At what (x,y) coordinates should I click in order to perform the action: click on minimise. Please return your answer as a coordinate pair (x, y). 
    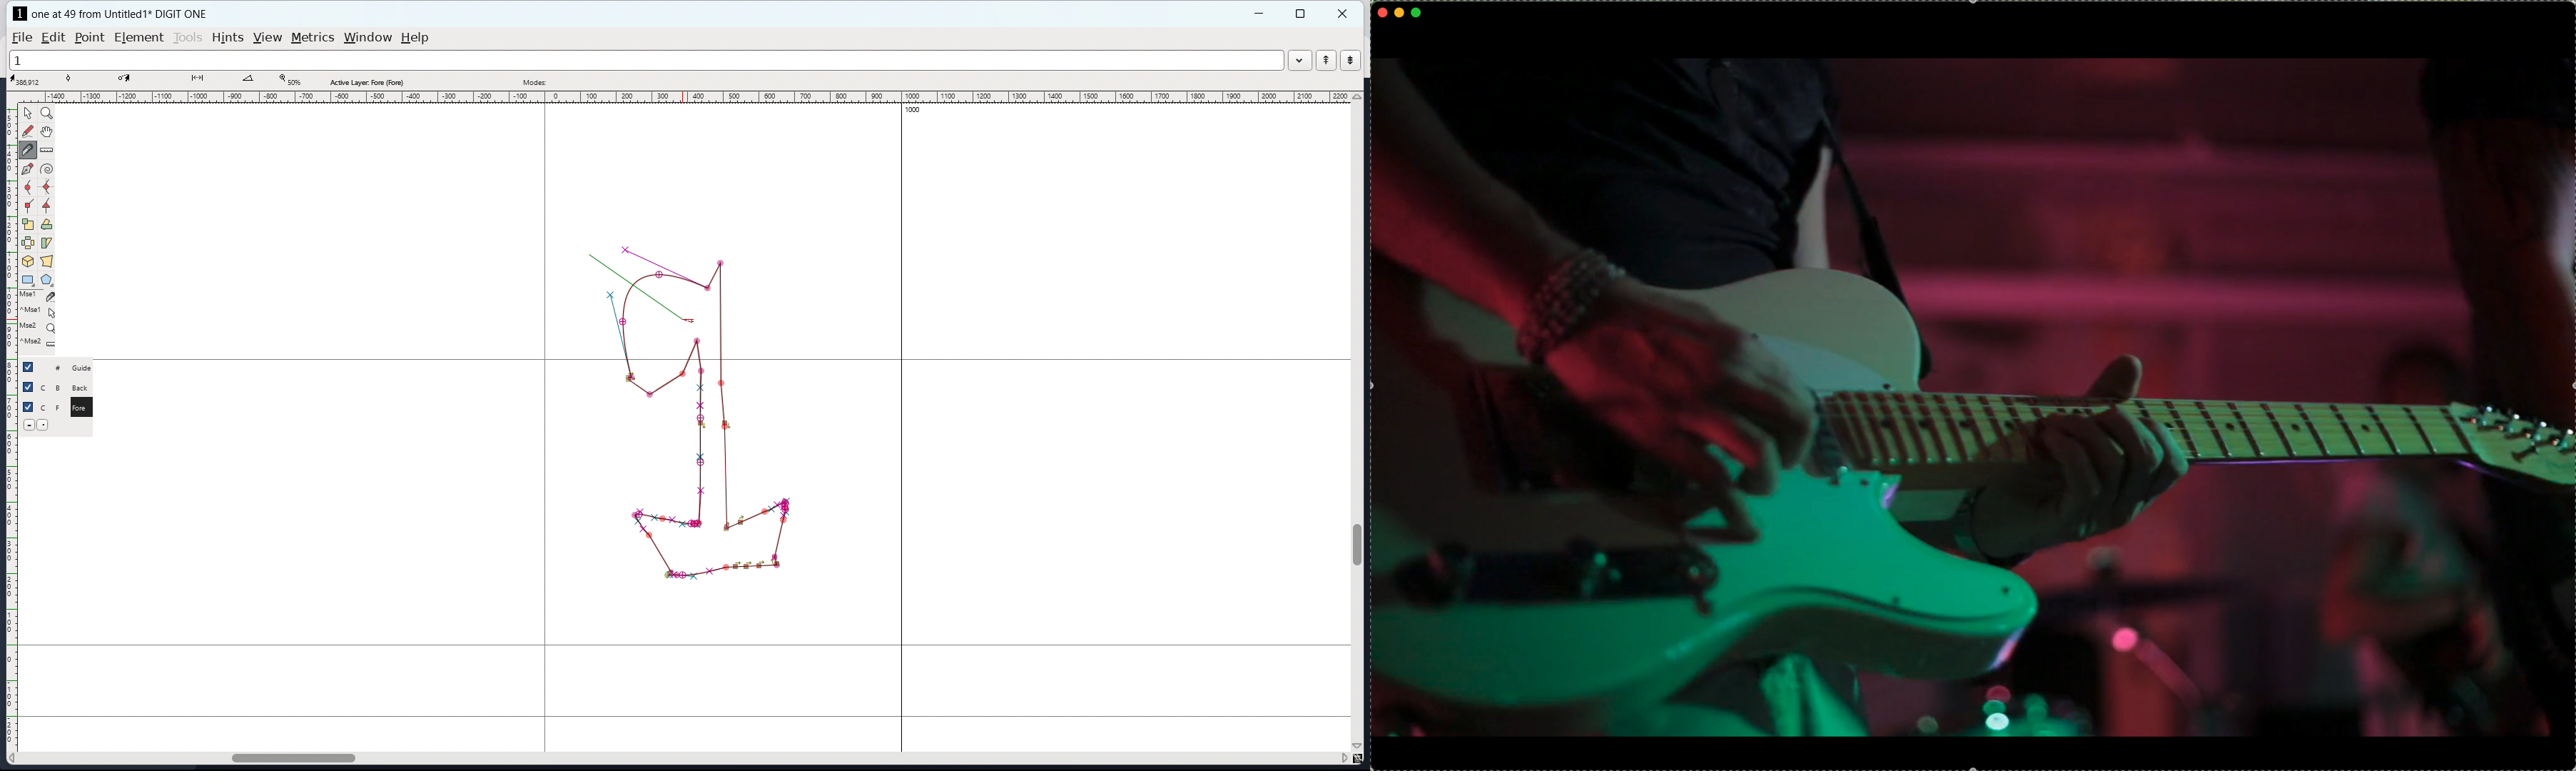
    Looking at the image, I should click on (1399, 12).